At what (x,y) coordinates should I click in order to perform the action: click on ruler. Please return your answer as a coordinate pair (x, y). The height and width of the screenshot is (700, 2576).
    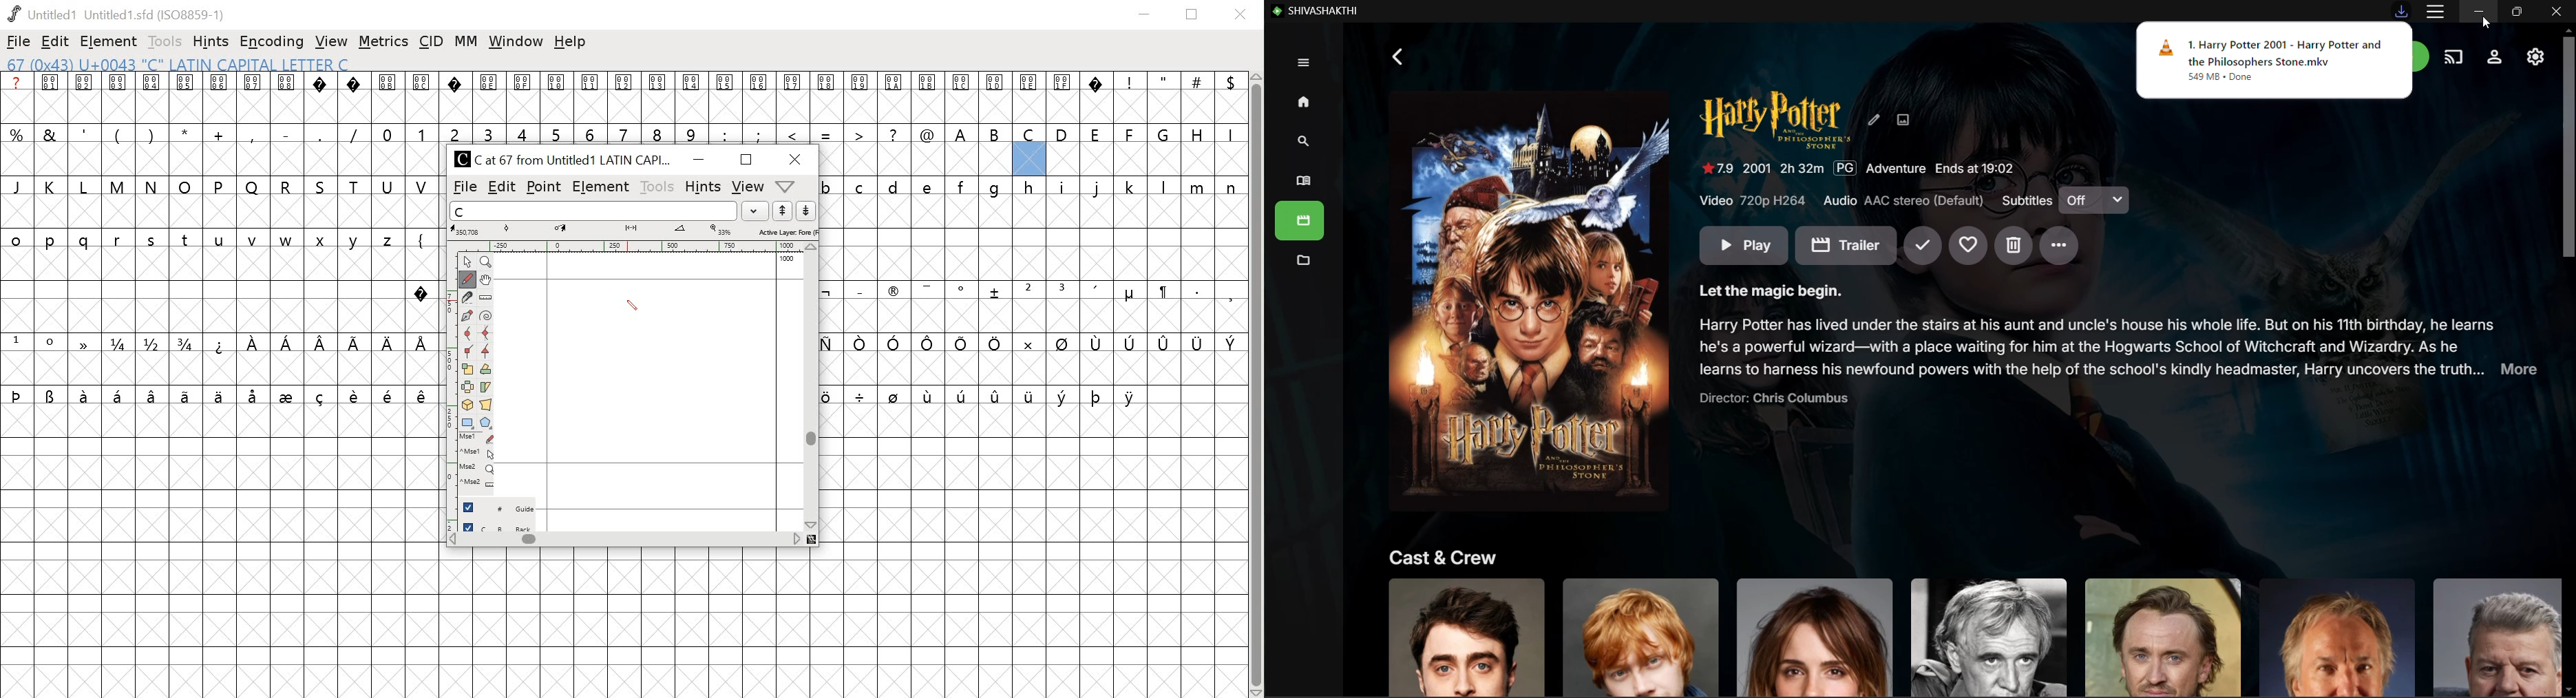
    Looking at the image, I should click on (452, 387).